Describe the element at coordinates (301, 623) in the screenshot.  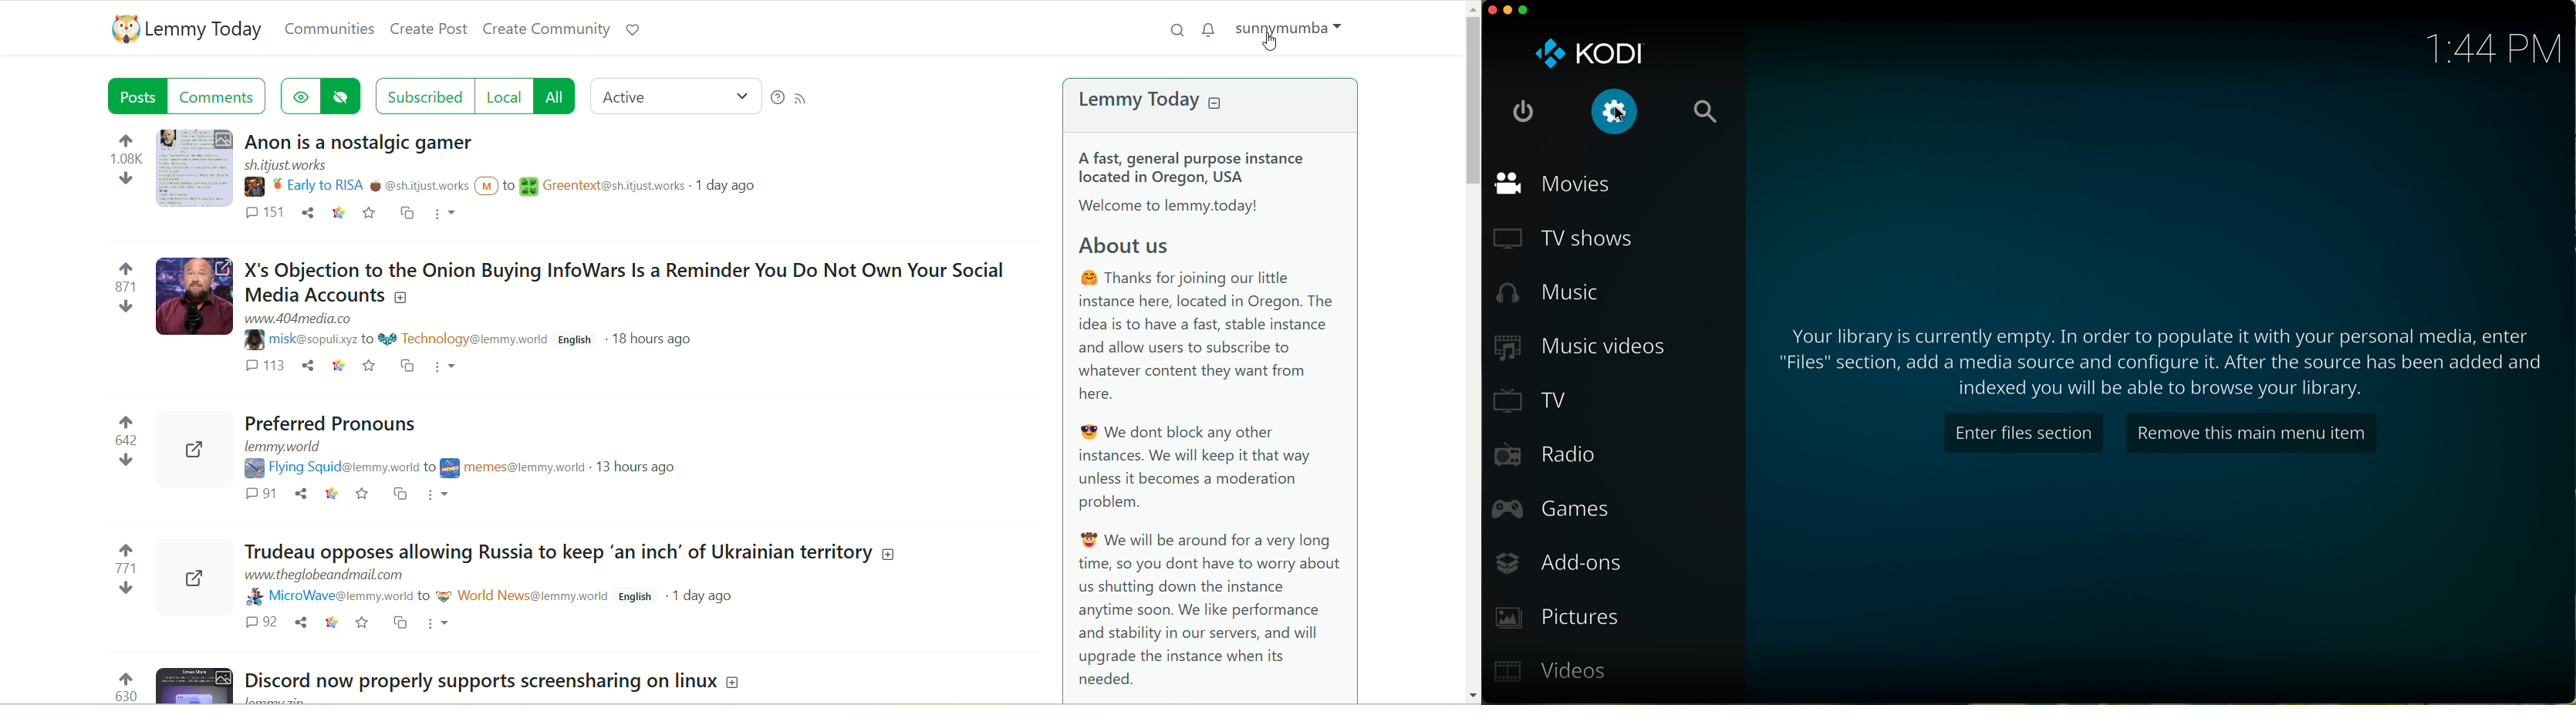
I see `Share` at that location.